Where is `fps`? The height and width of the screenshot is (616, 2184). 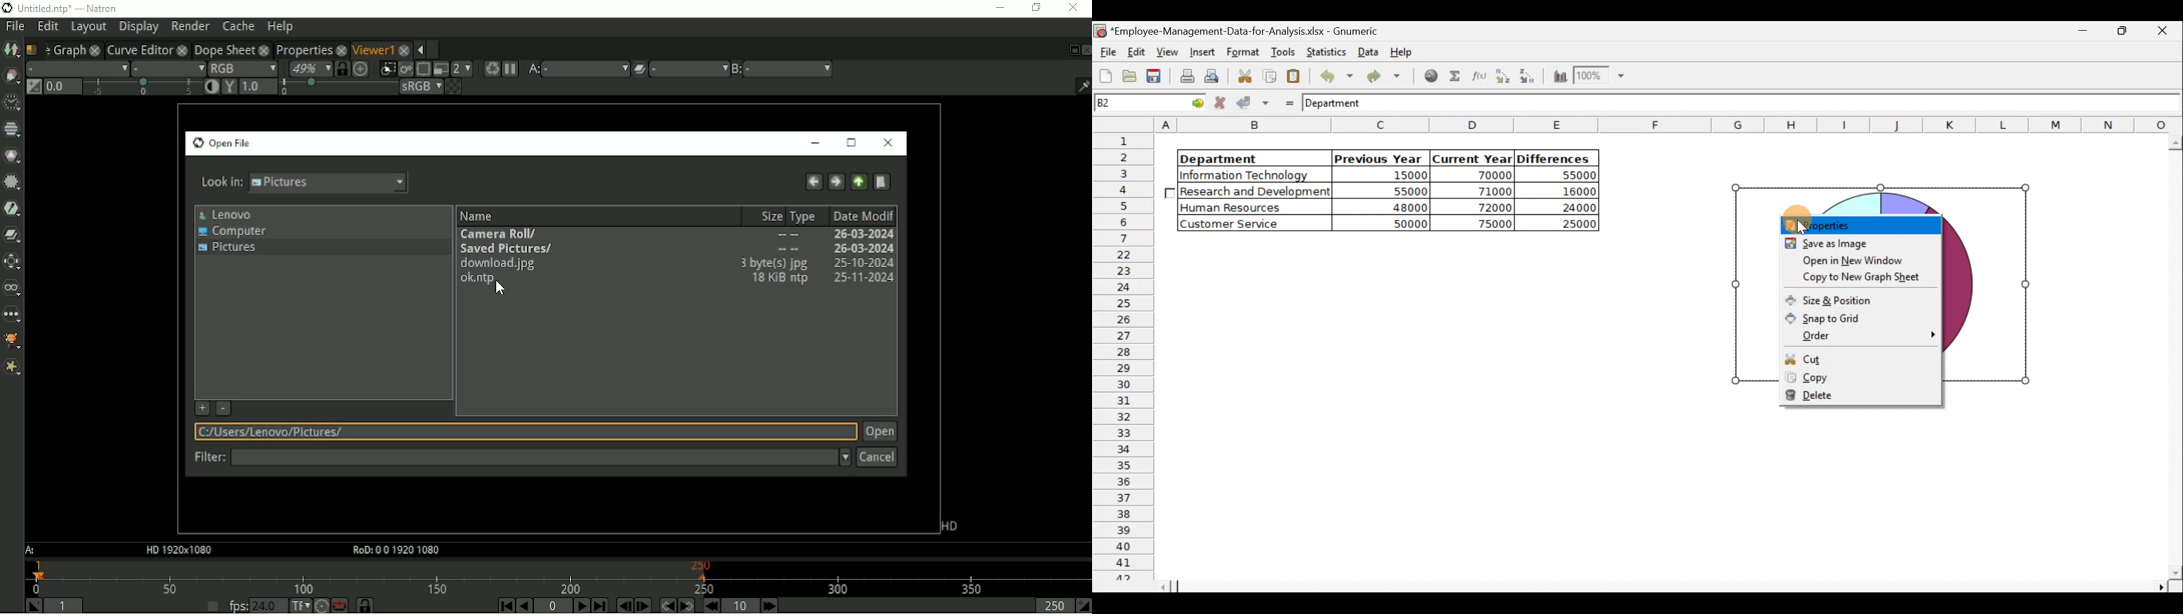
fps is located at coordinates (238, 605).